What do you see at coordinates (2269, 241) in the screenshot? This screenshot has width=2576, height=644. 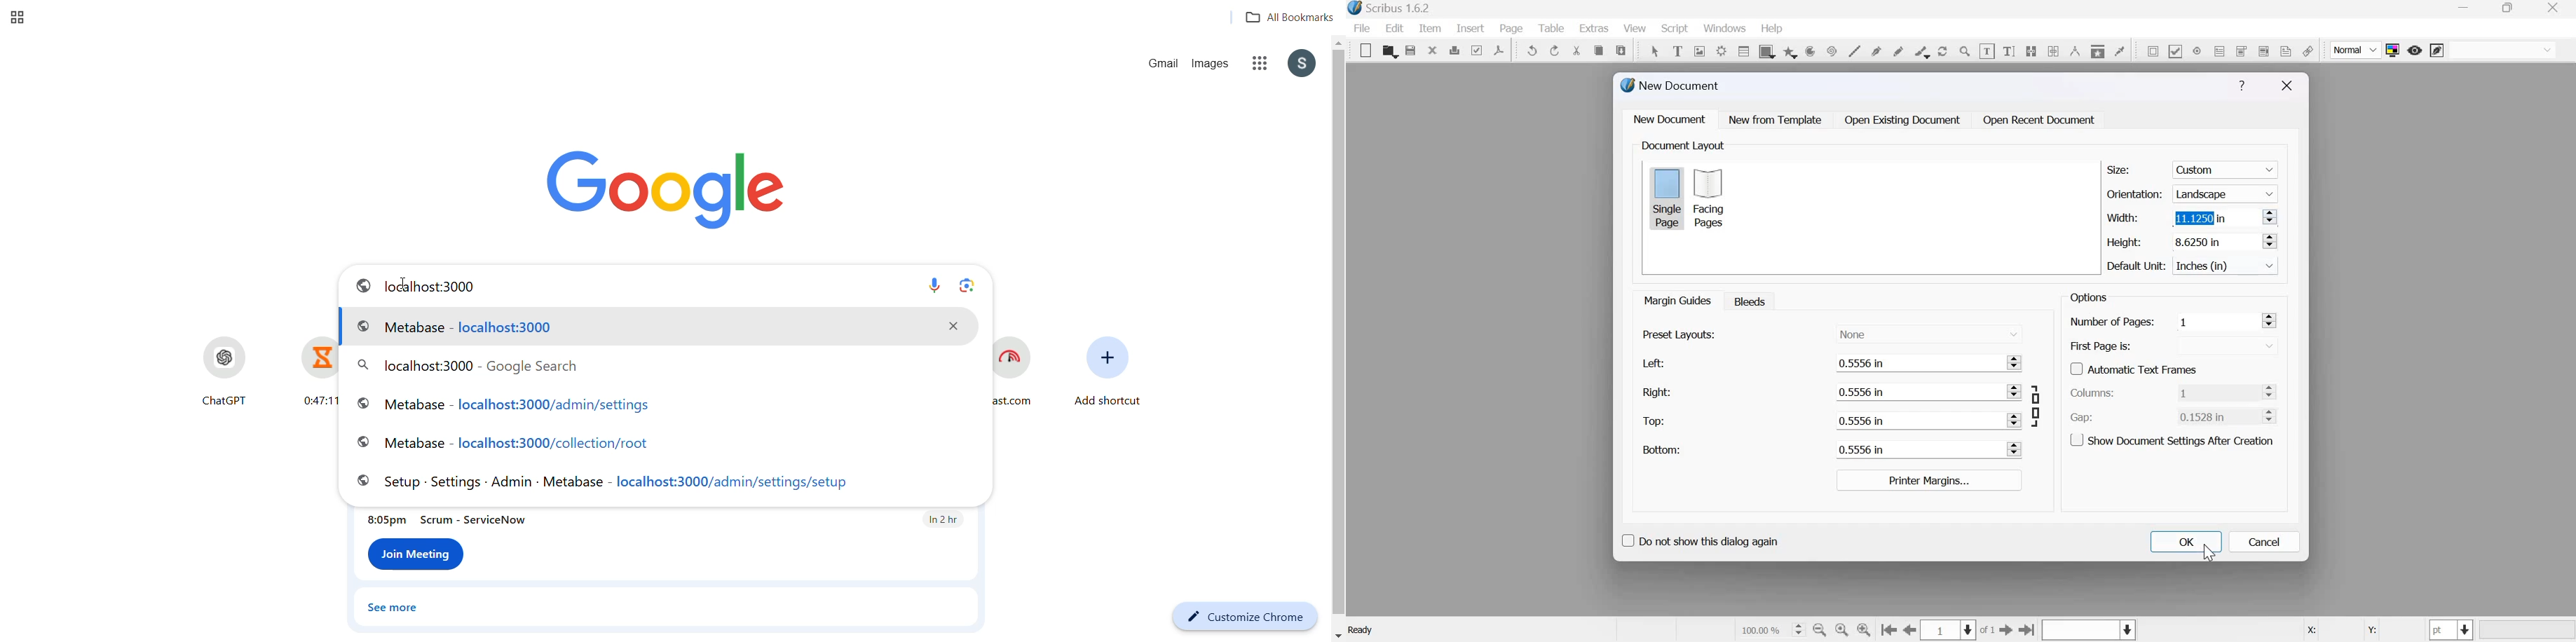 I see `Increase and Decrease` at bounding box center [2269, 241].